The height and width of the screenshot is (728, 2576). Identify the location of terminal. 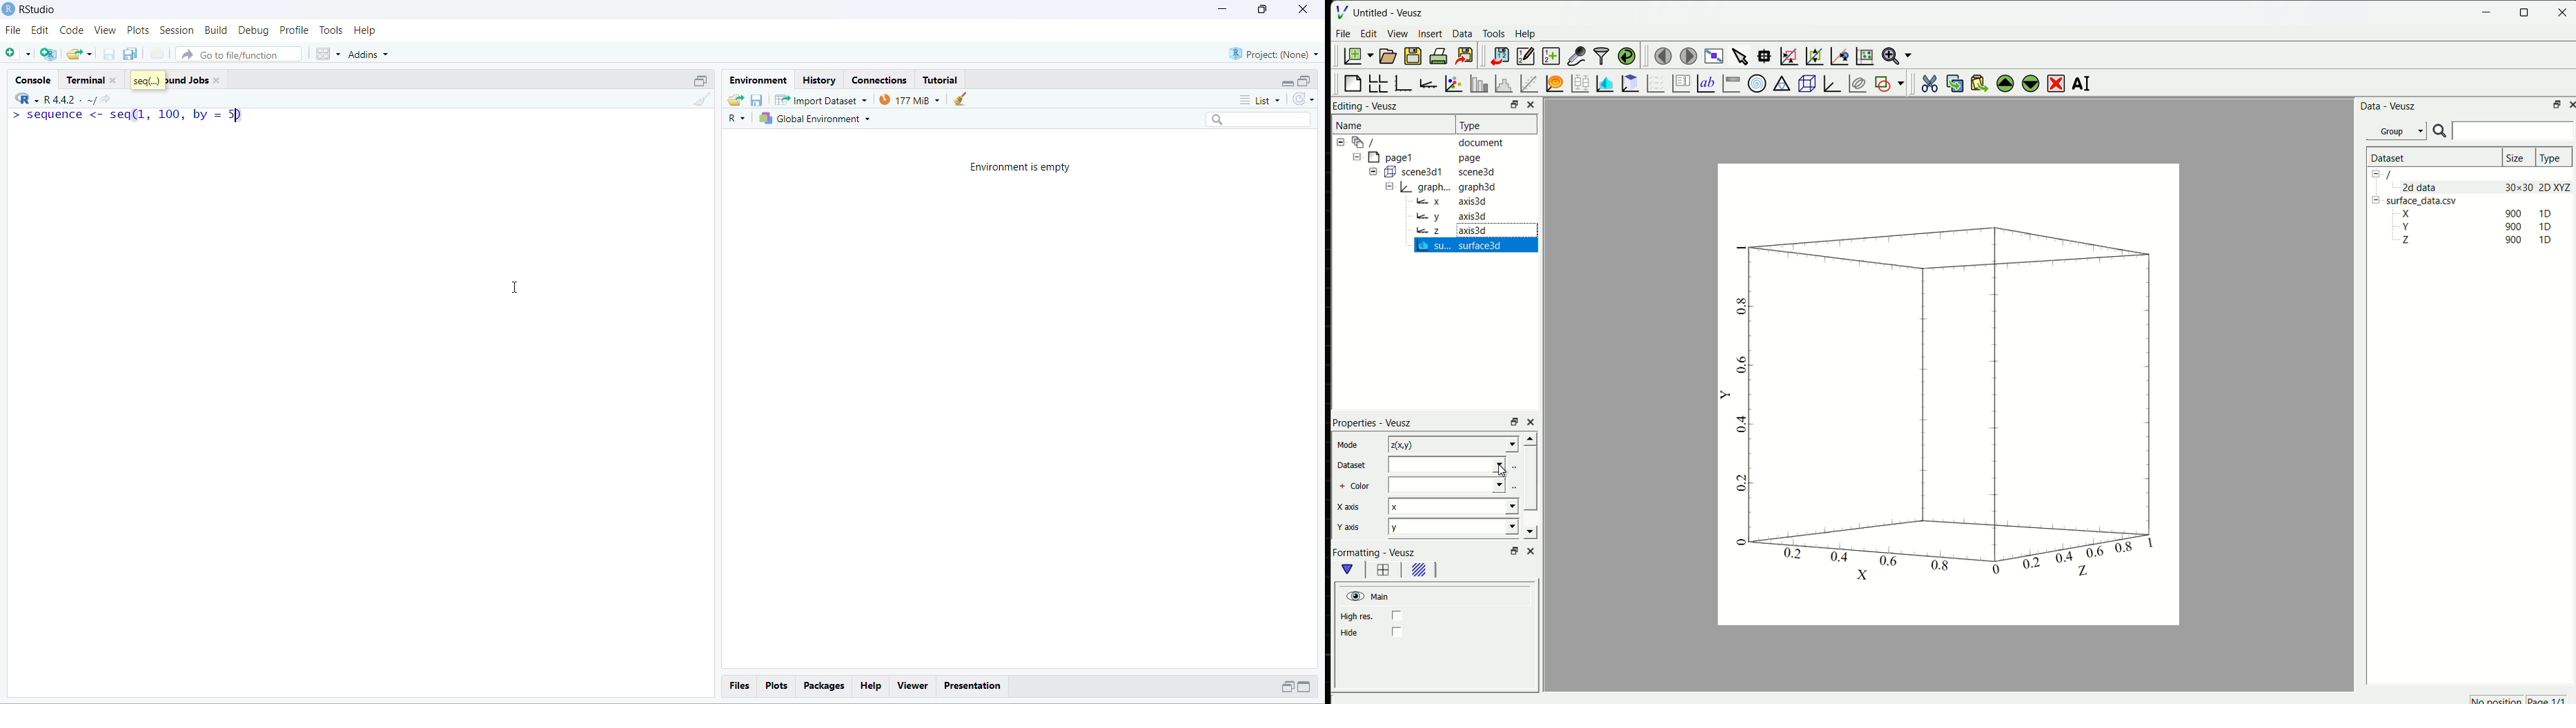
(86, 79).